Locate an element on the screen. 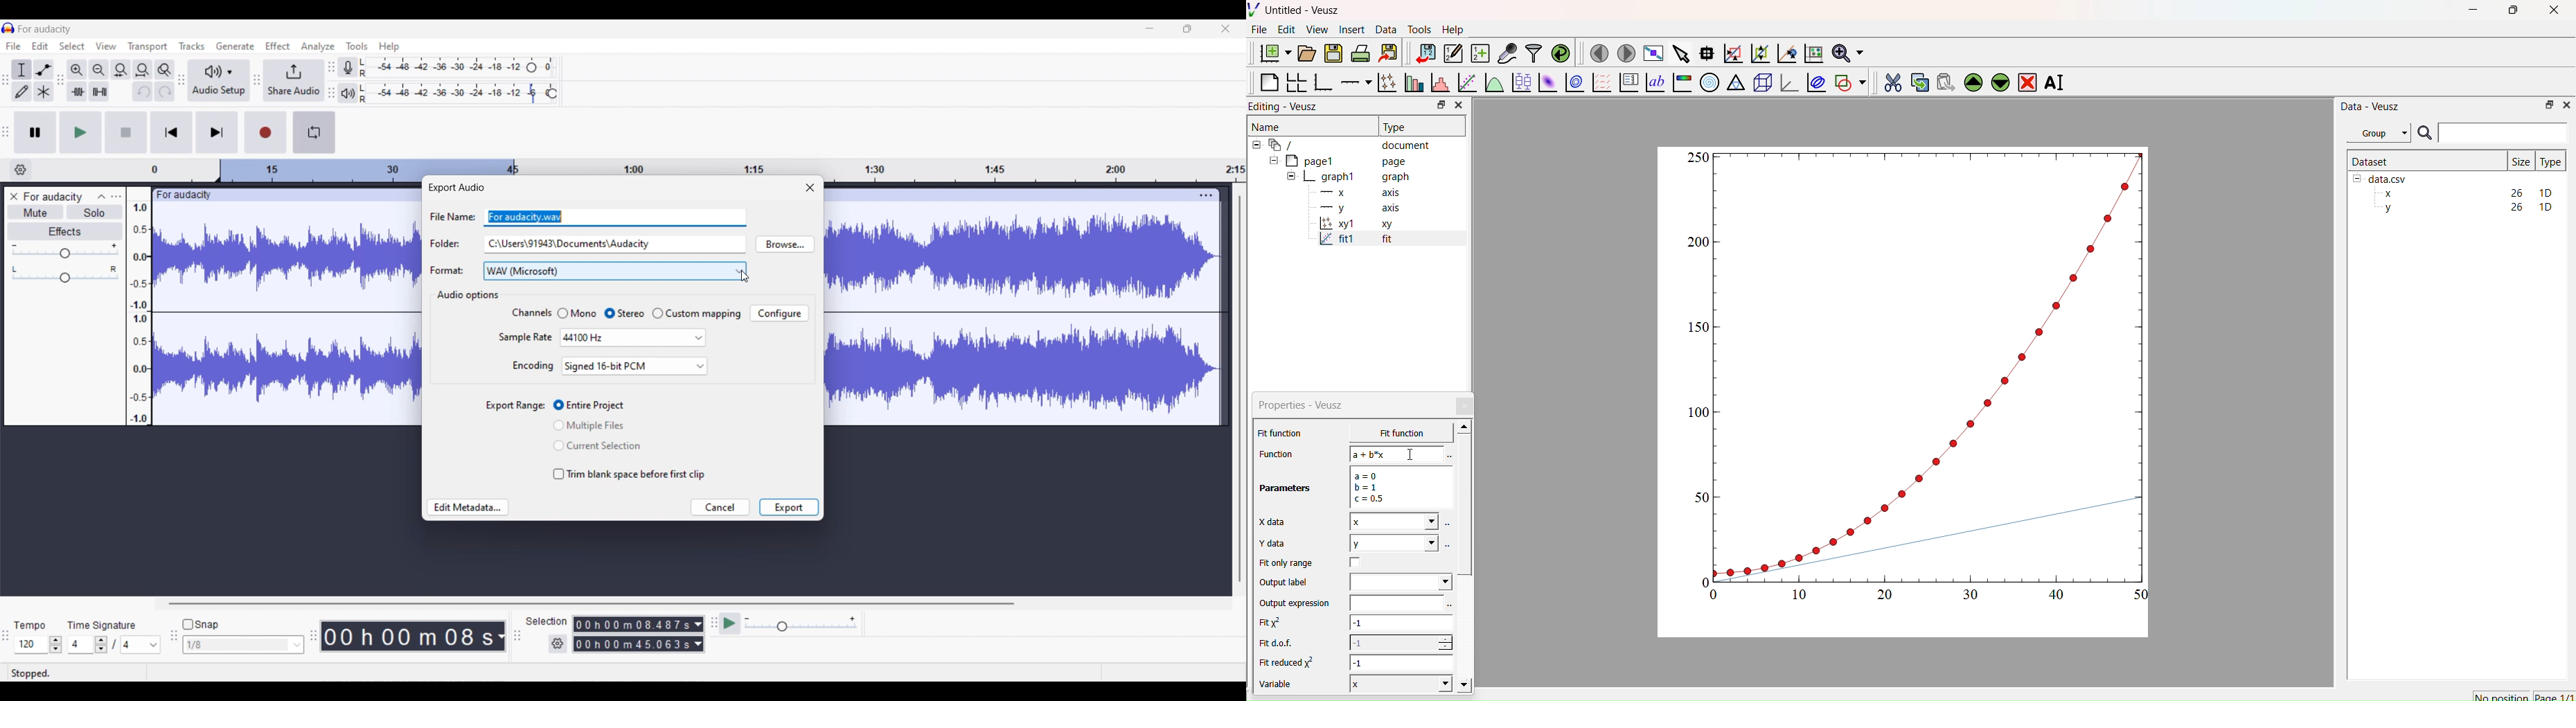 This screenshot has width=2576, height=728. Select using dataset browser is located at coordinates (1448, 526).